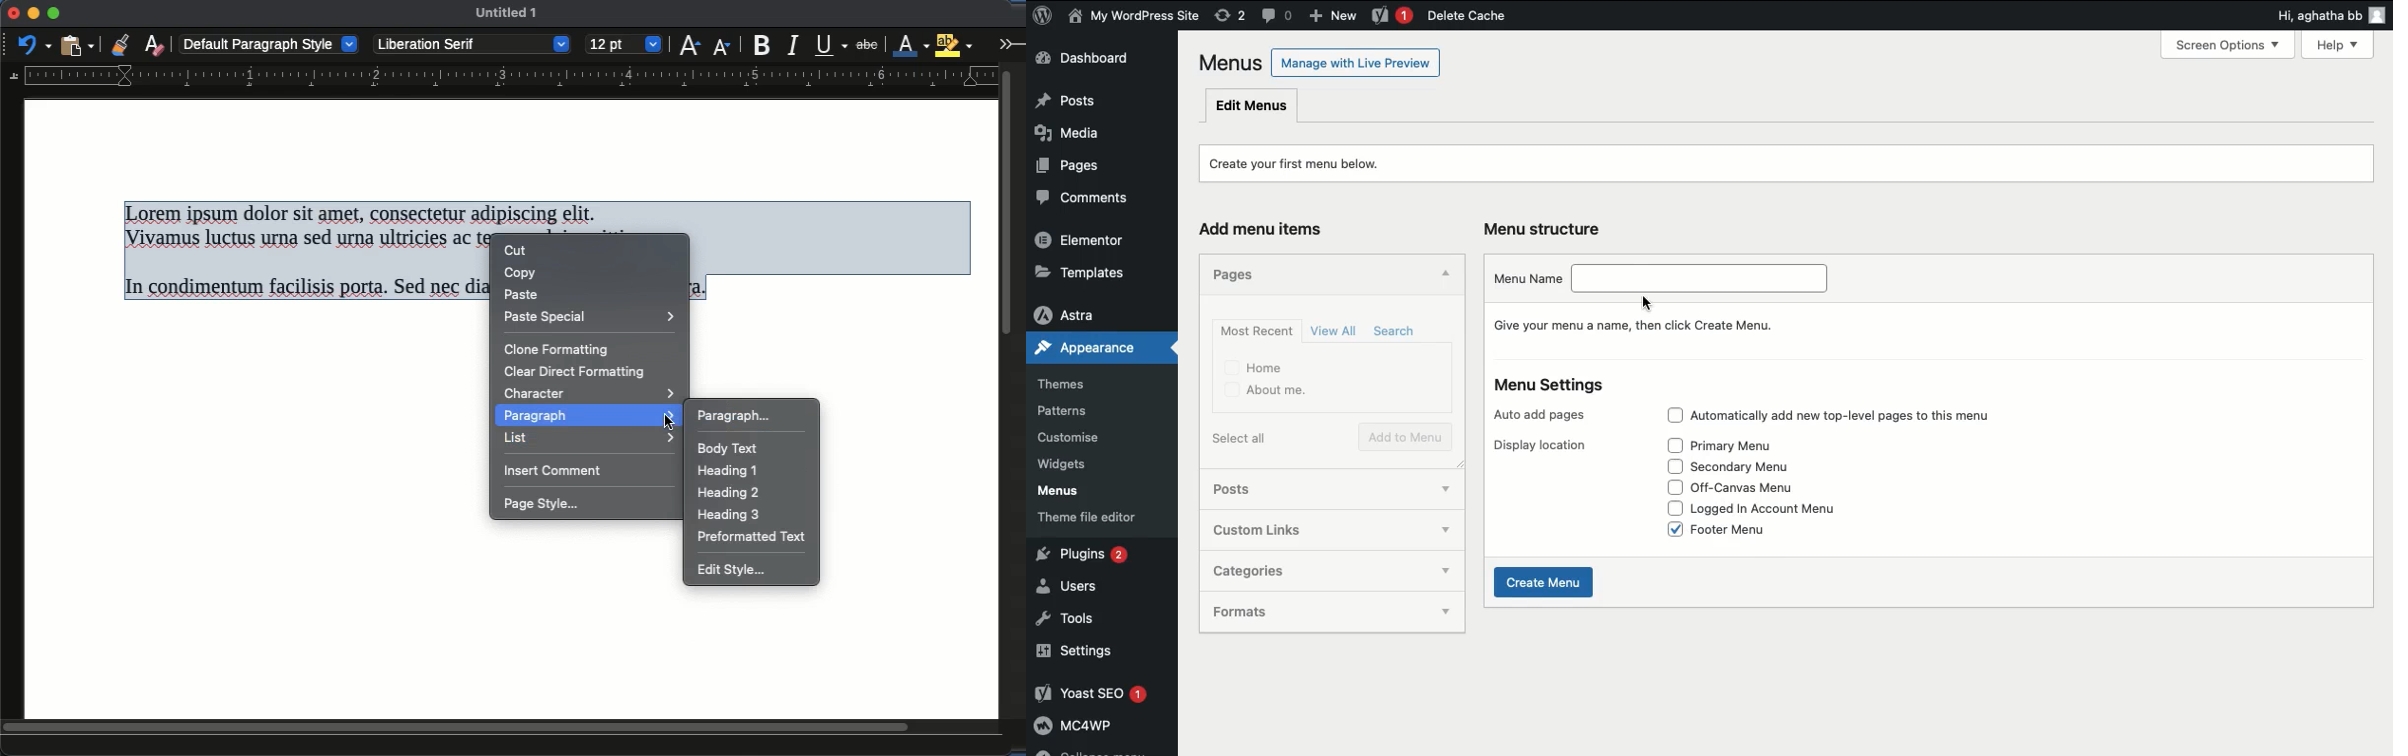 Image resolution: width=2408 pixels, height=756 pixels. Describe the element at coordinates (1252, 106) in the screenshot. I see `Edit menus` at that location.